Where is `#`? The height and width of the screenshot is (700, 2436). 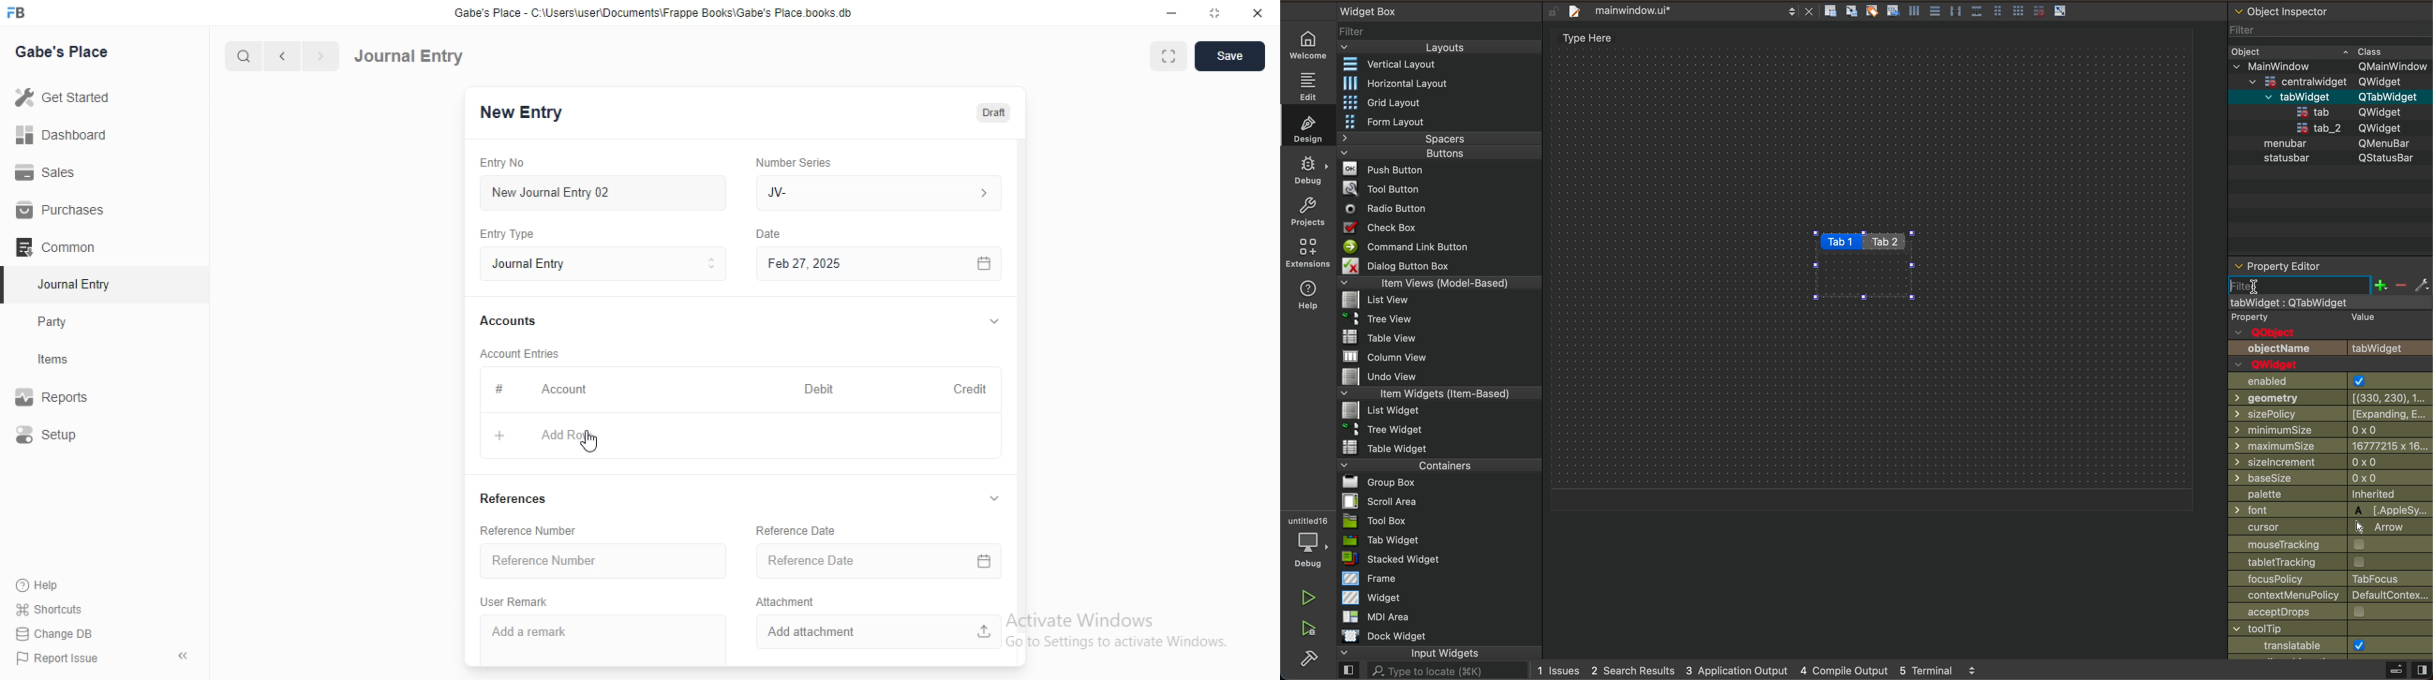 # is located at coordinates (499, 388).